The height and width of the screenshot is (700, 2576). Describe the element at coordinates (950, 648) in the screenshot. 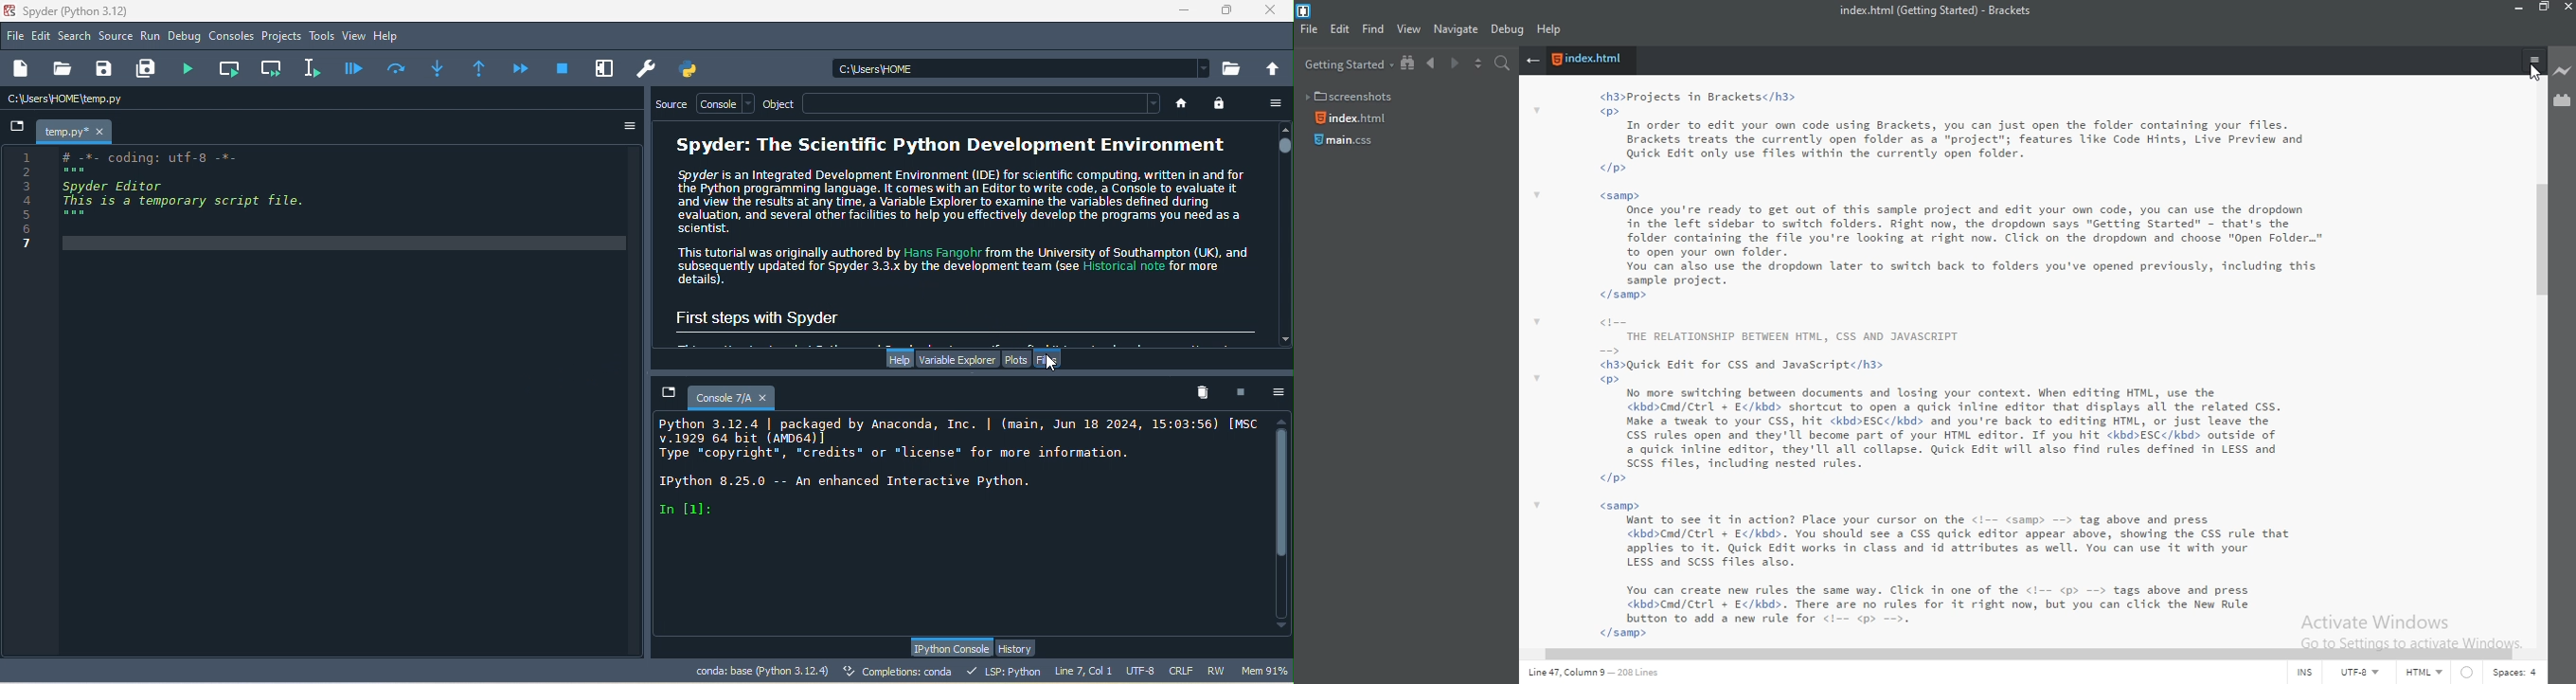

I see `python console` at that location.